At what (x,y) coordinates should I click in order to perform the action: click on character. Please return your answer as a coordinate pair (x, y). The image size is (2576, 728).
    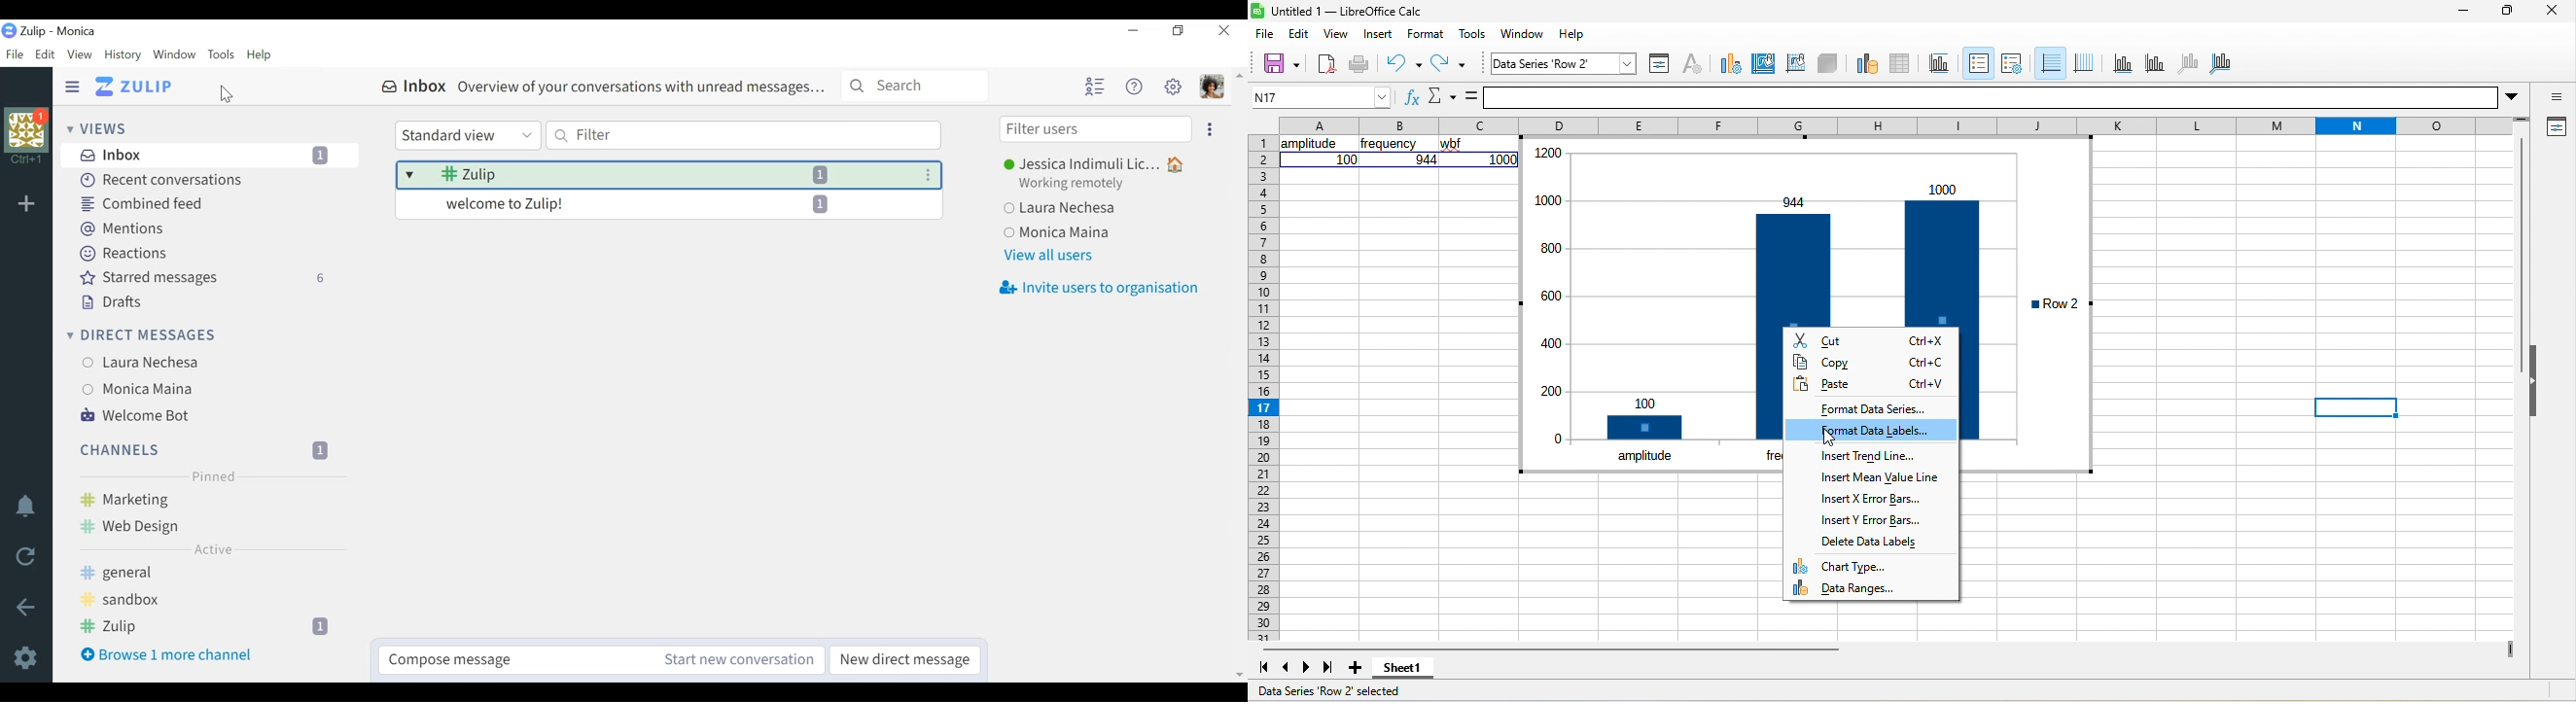
    Looking at the image, I should click on (1694, 63).